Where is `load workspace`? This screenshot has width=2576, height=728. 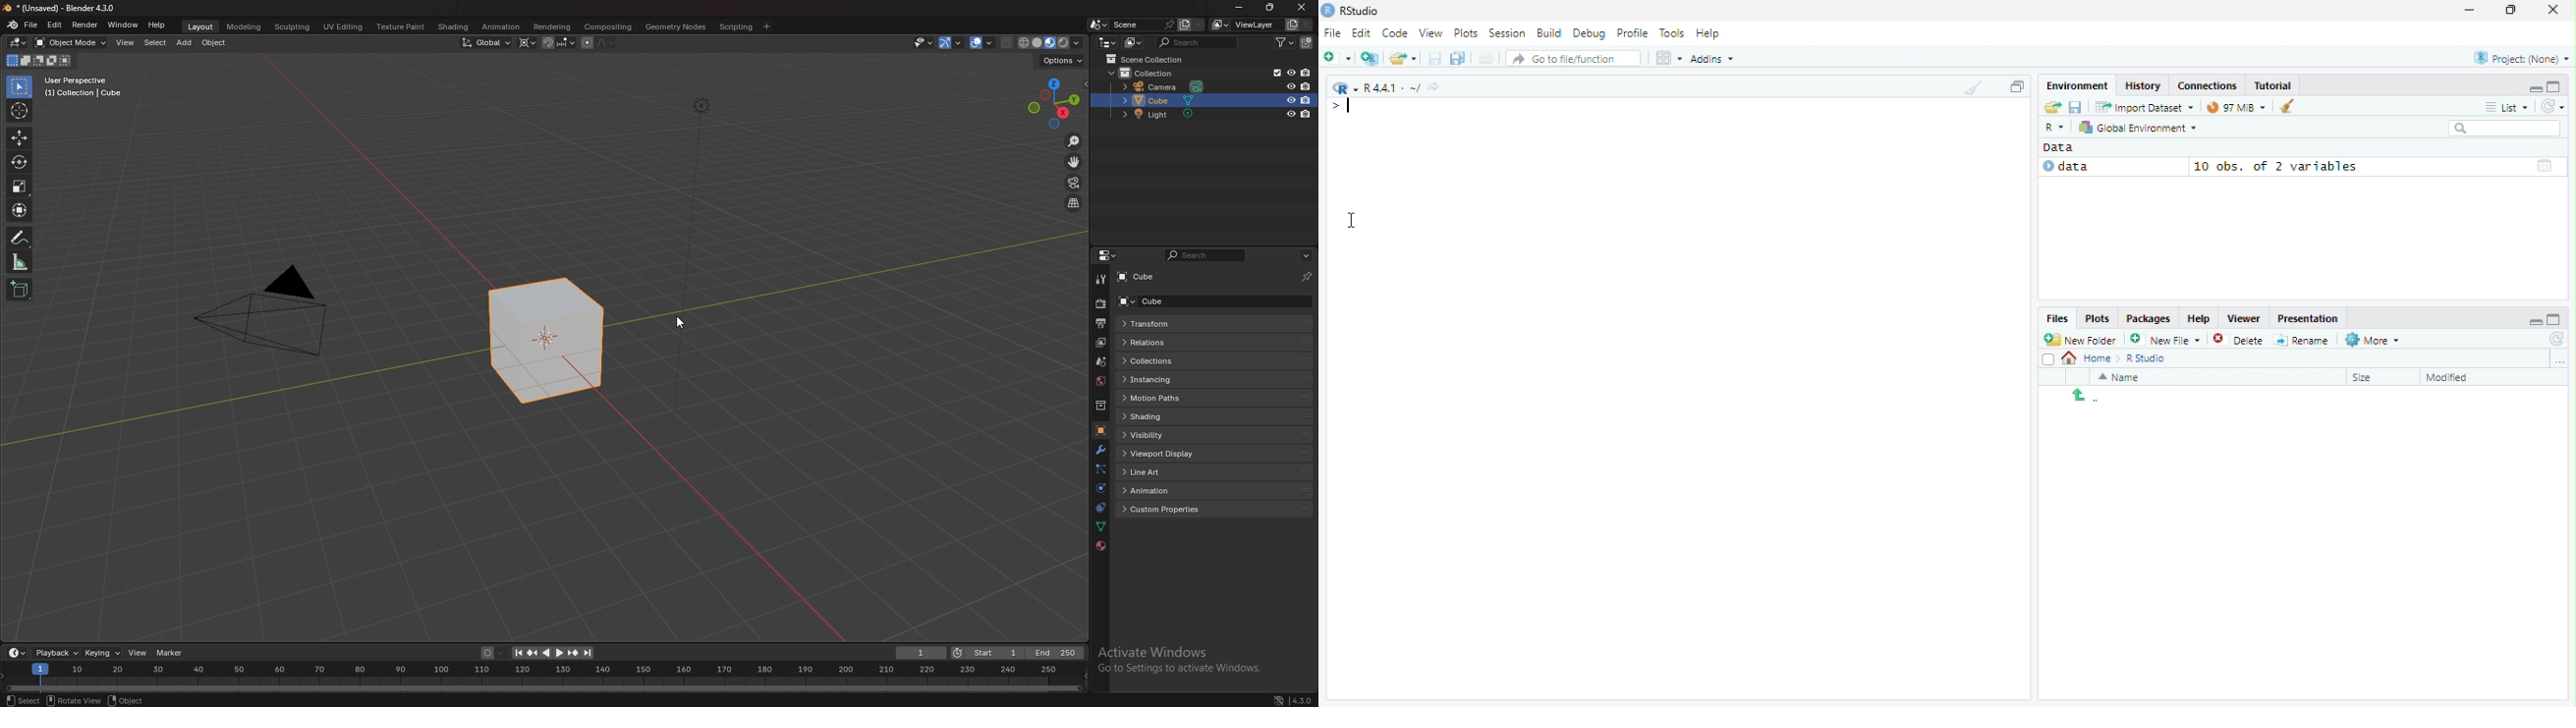 load workspace is located at coordinates (2051, 108).